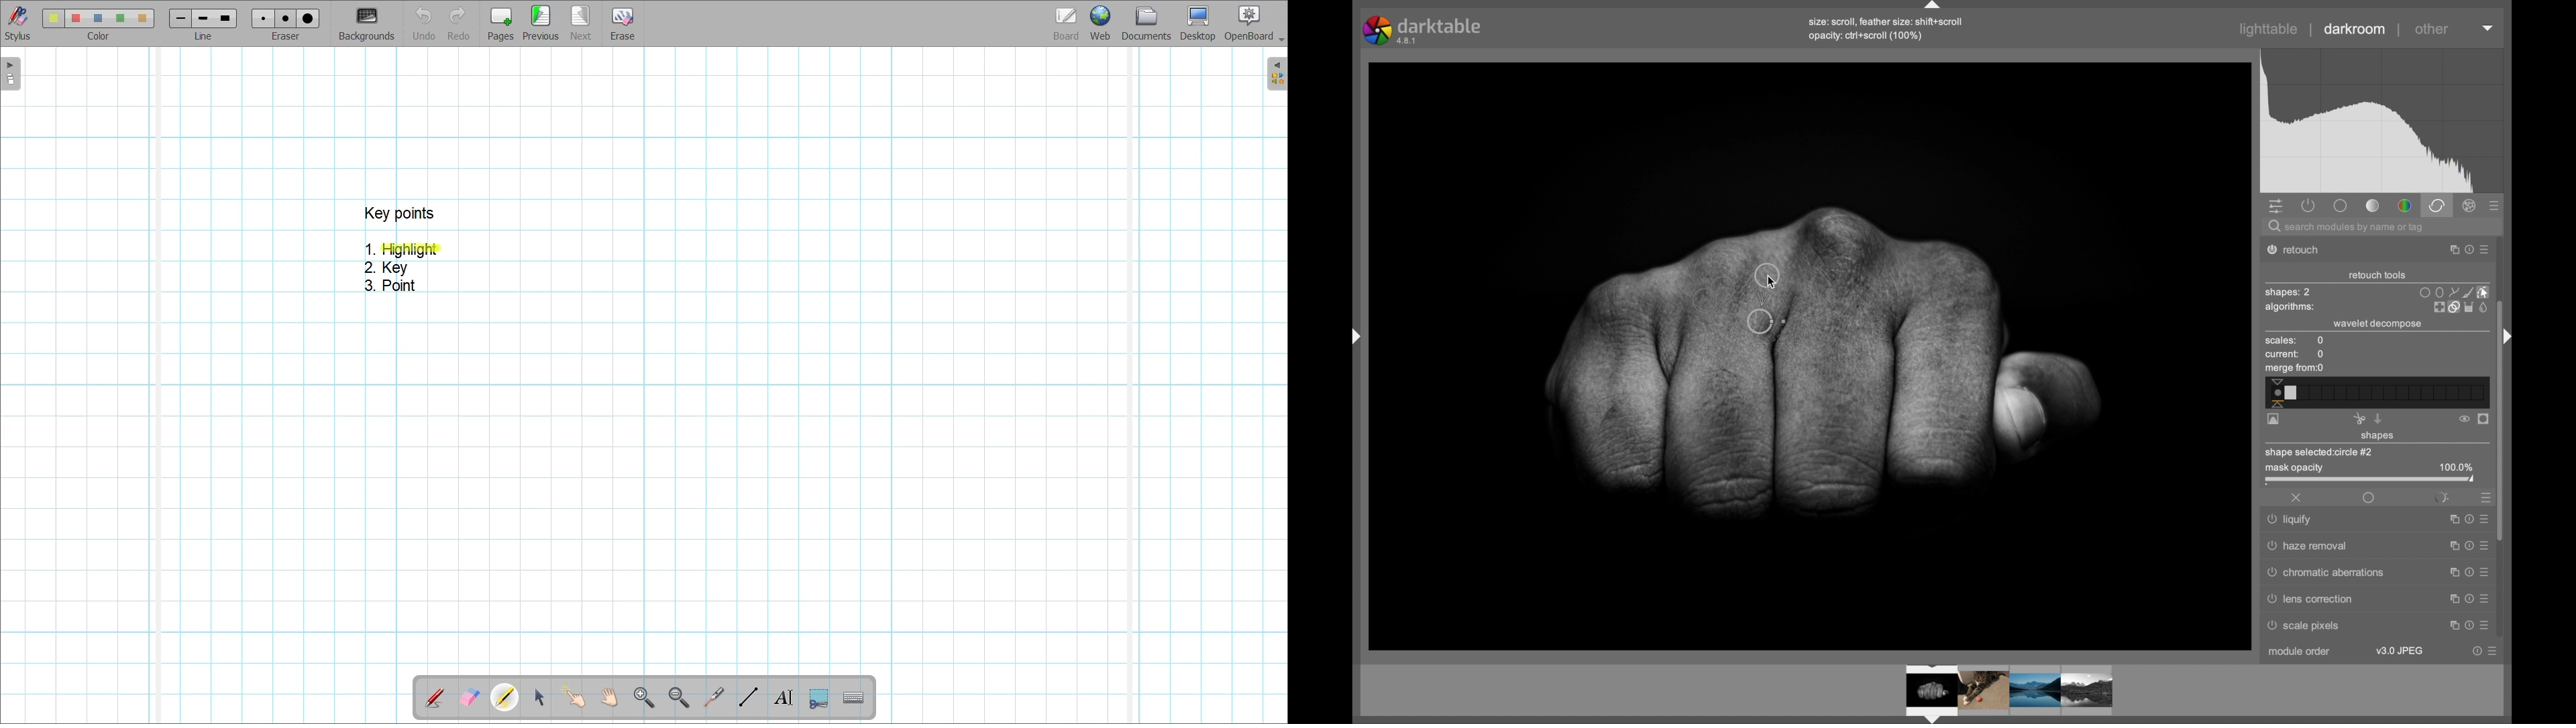 The width and height of the screenshot is (2576, 728). Describe the element at coordinates (2484, 625) in the screenshot. I see `more options` at that location.